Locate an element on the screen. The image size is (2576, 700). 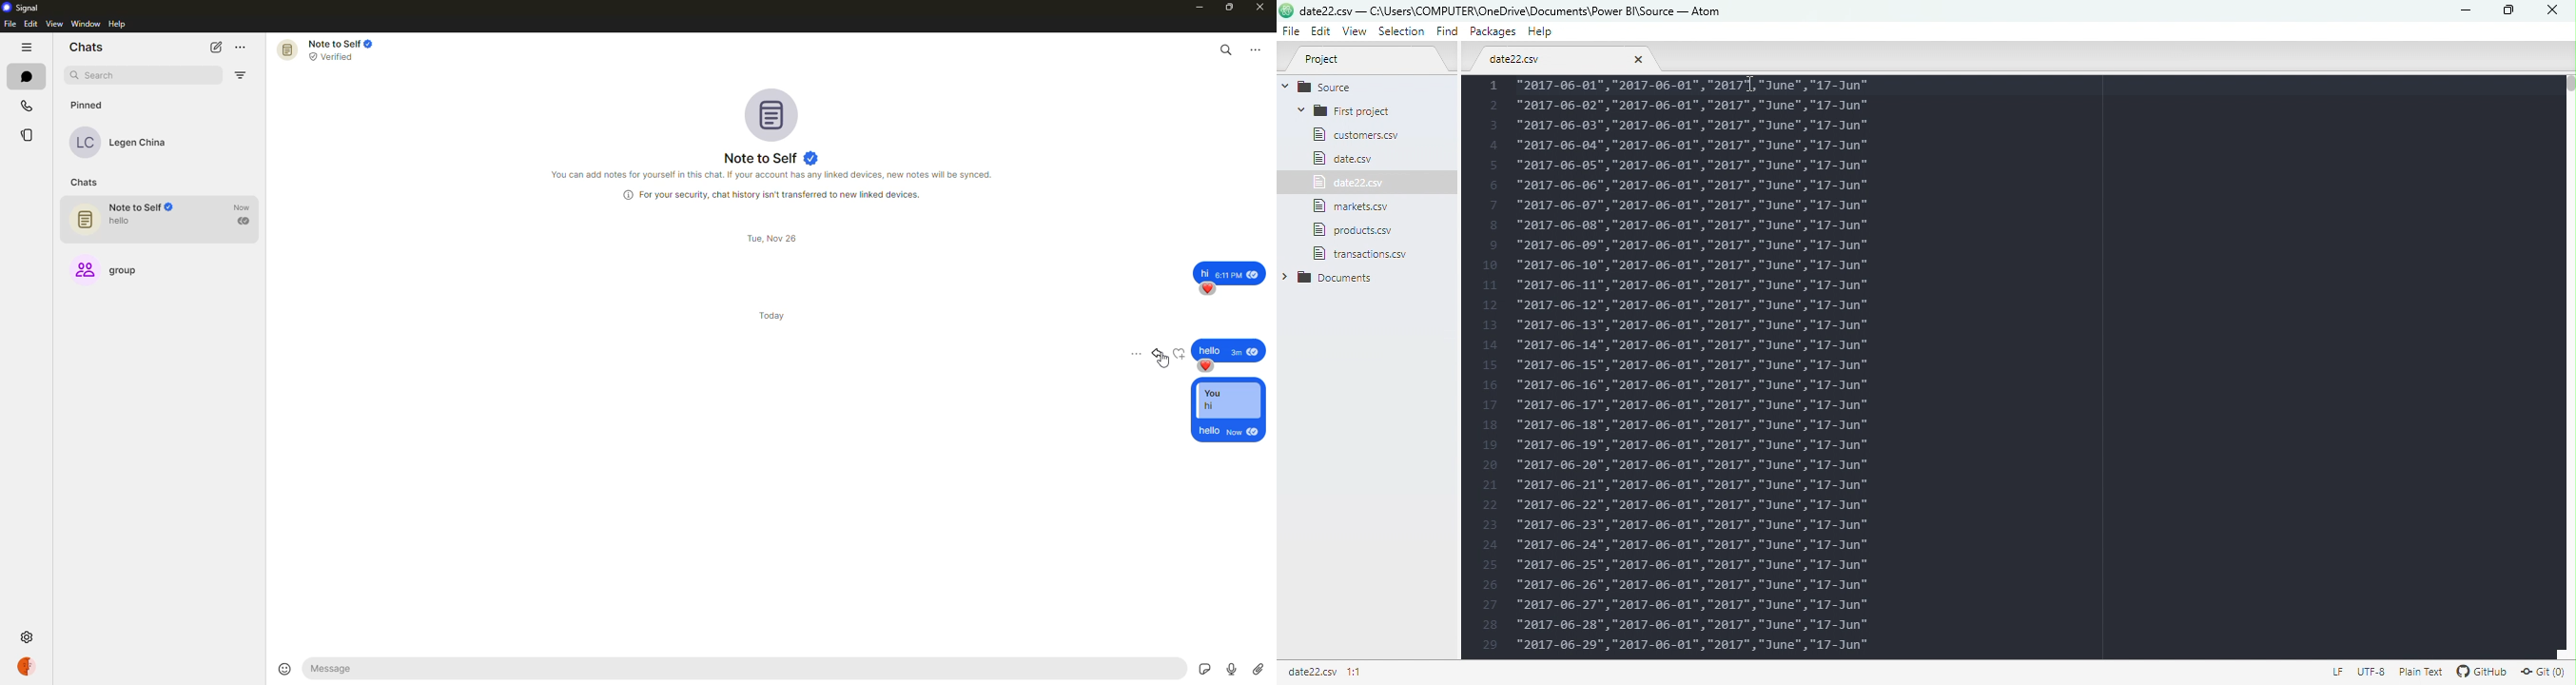
project  is located at coordinates (1368, 58).